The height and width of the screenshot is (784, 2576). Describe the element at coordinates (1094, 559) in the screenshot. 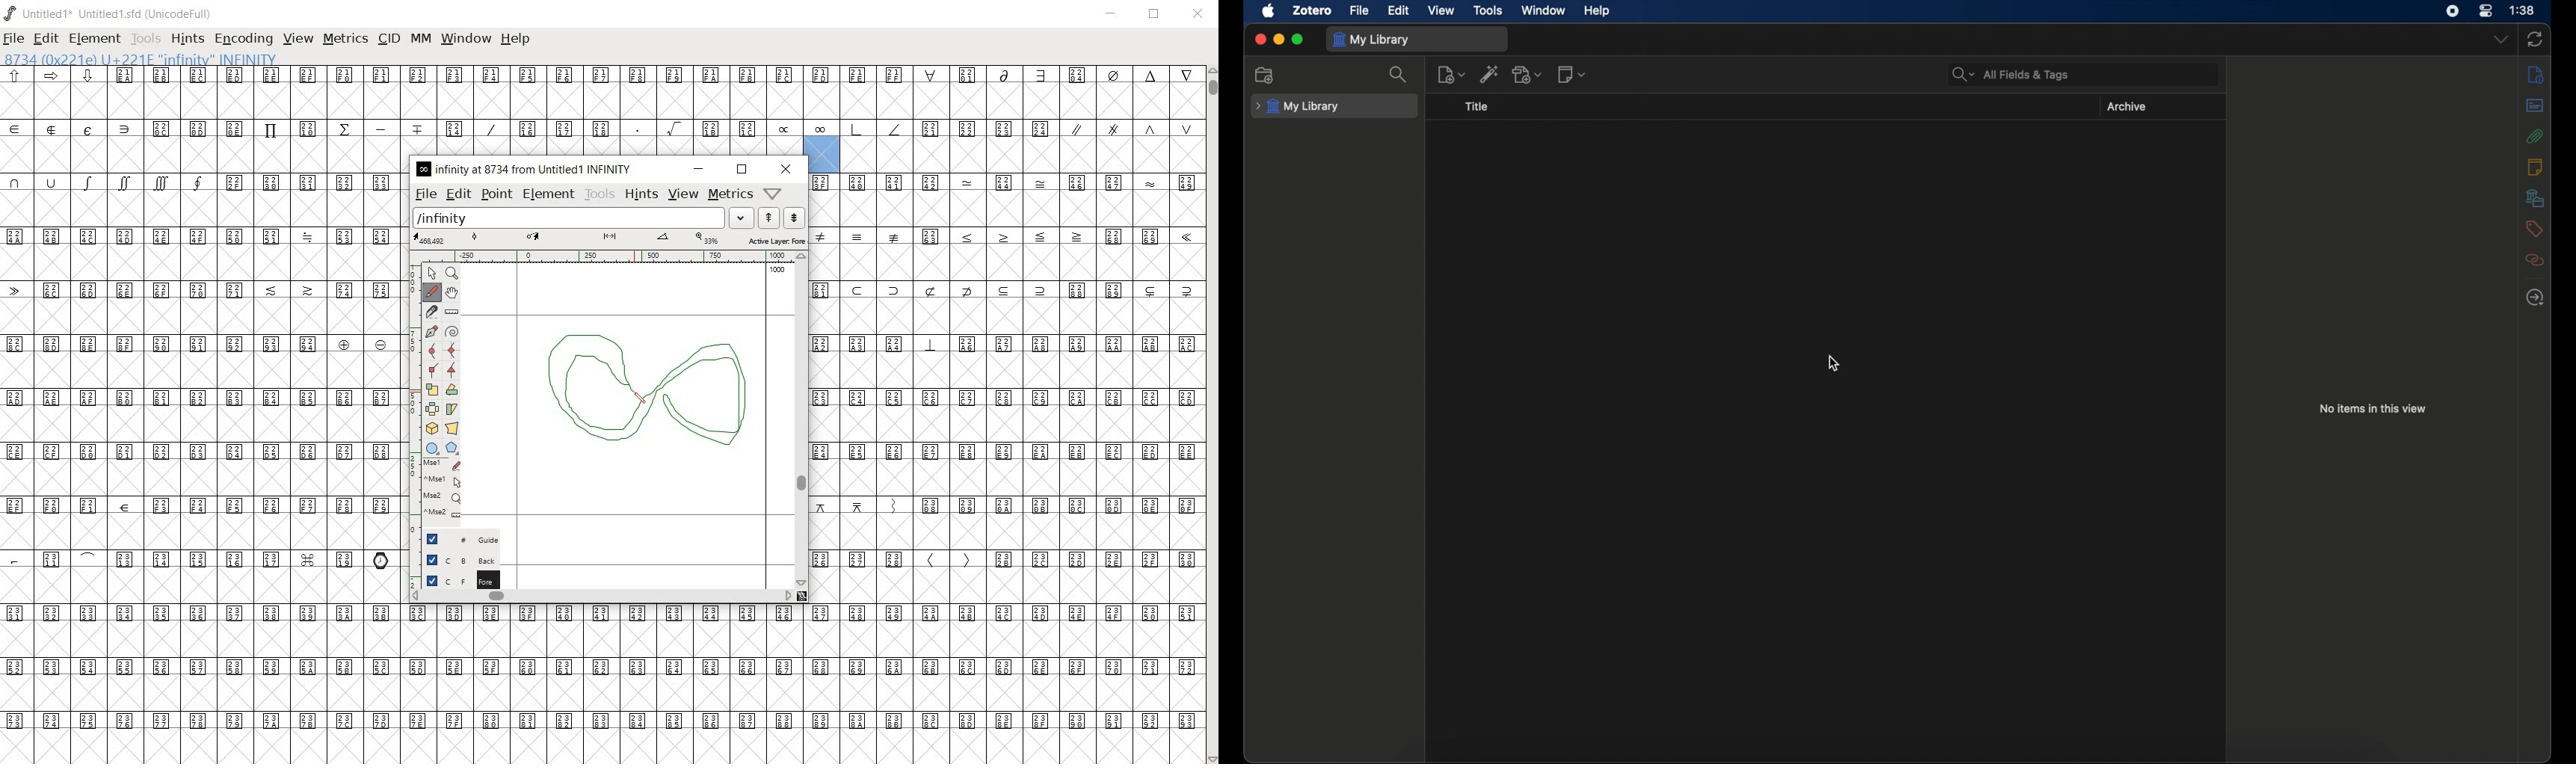

I see `Unicode code points` at that location.